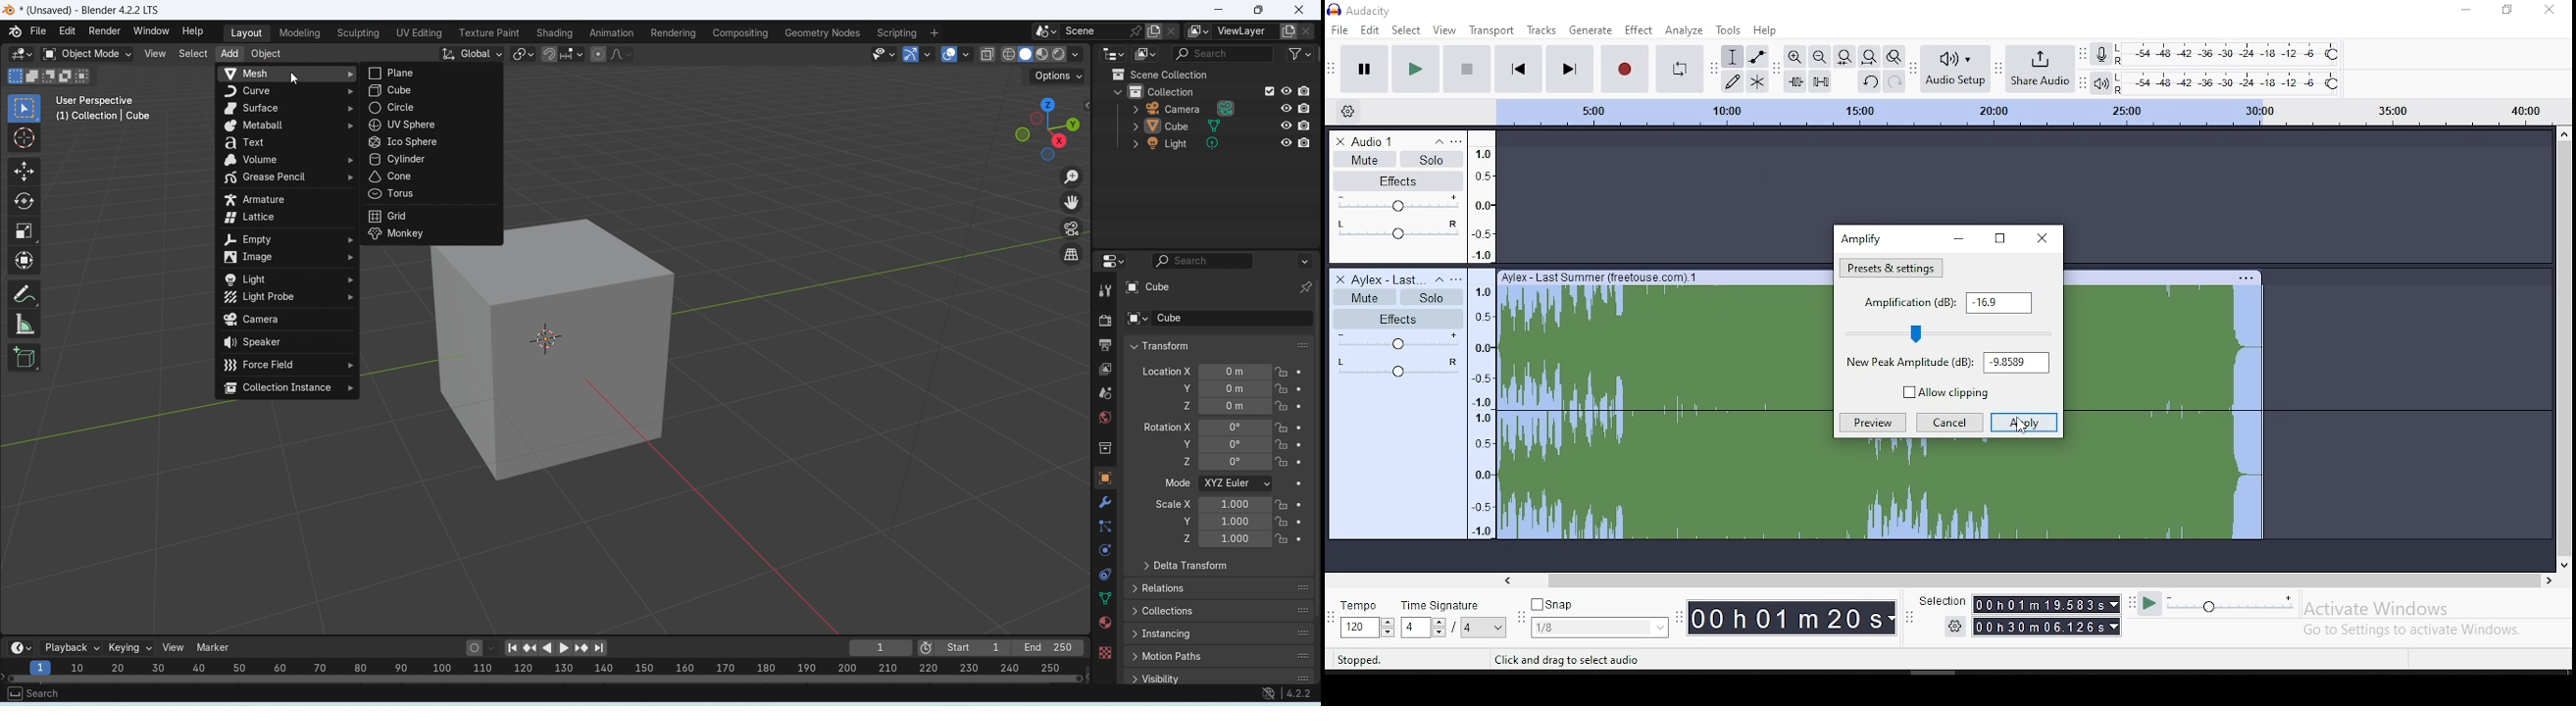 Image resolution: width=2576 pixels, height=728 pixels. What do you see at coordinates (881, 648) in the screenshot?
I see `1` at bounding box center [881, 648].